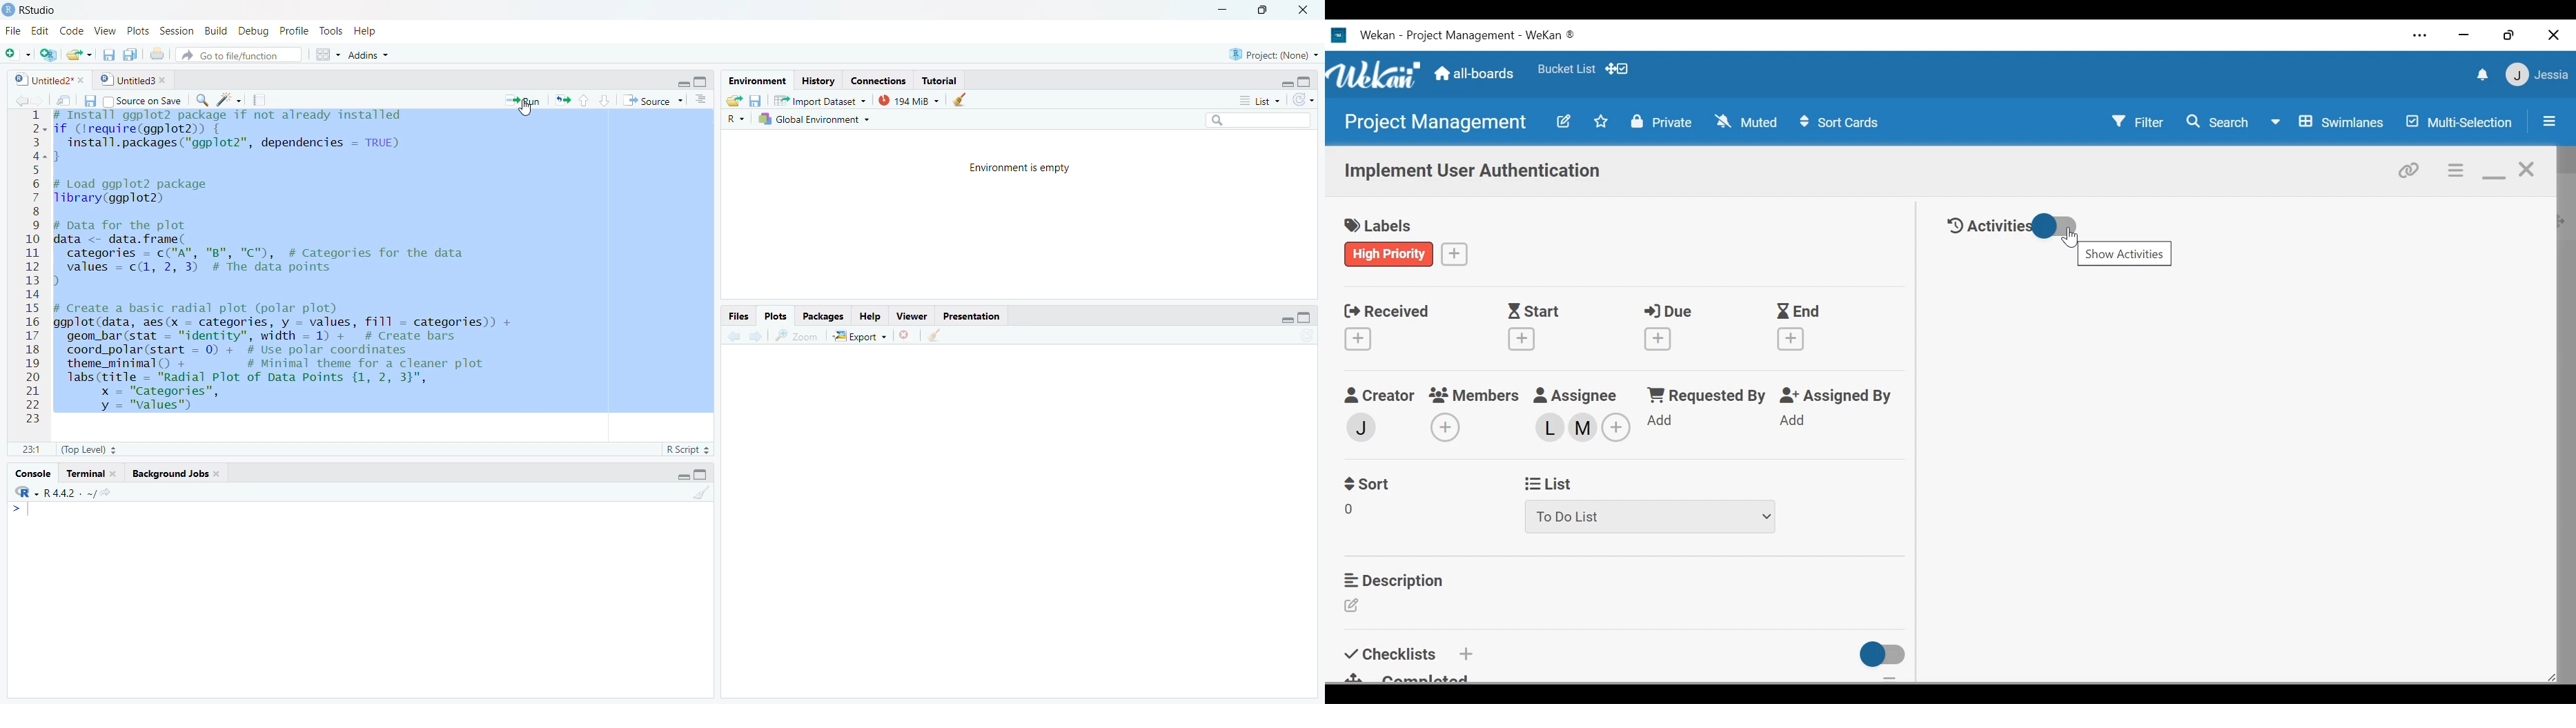  Describe the element at coordinates (1275, 54) in the screenshot. I see `Project: (None) ` at that location.